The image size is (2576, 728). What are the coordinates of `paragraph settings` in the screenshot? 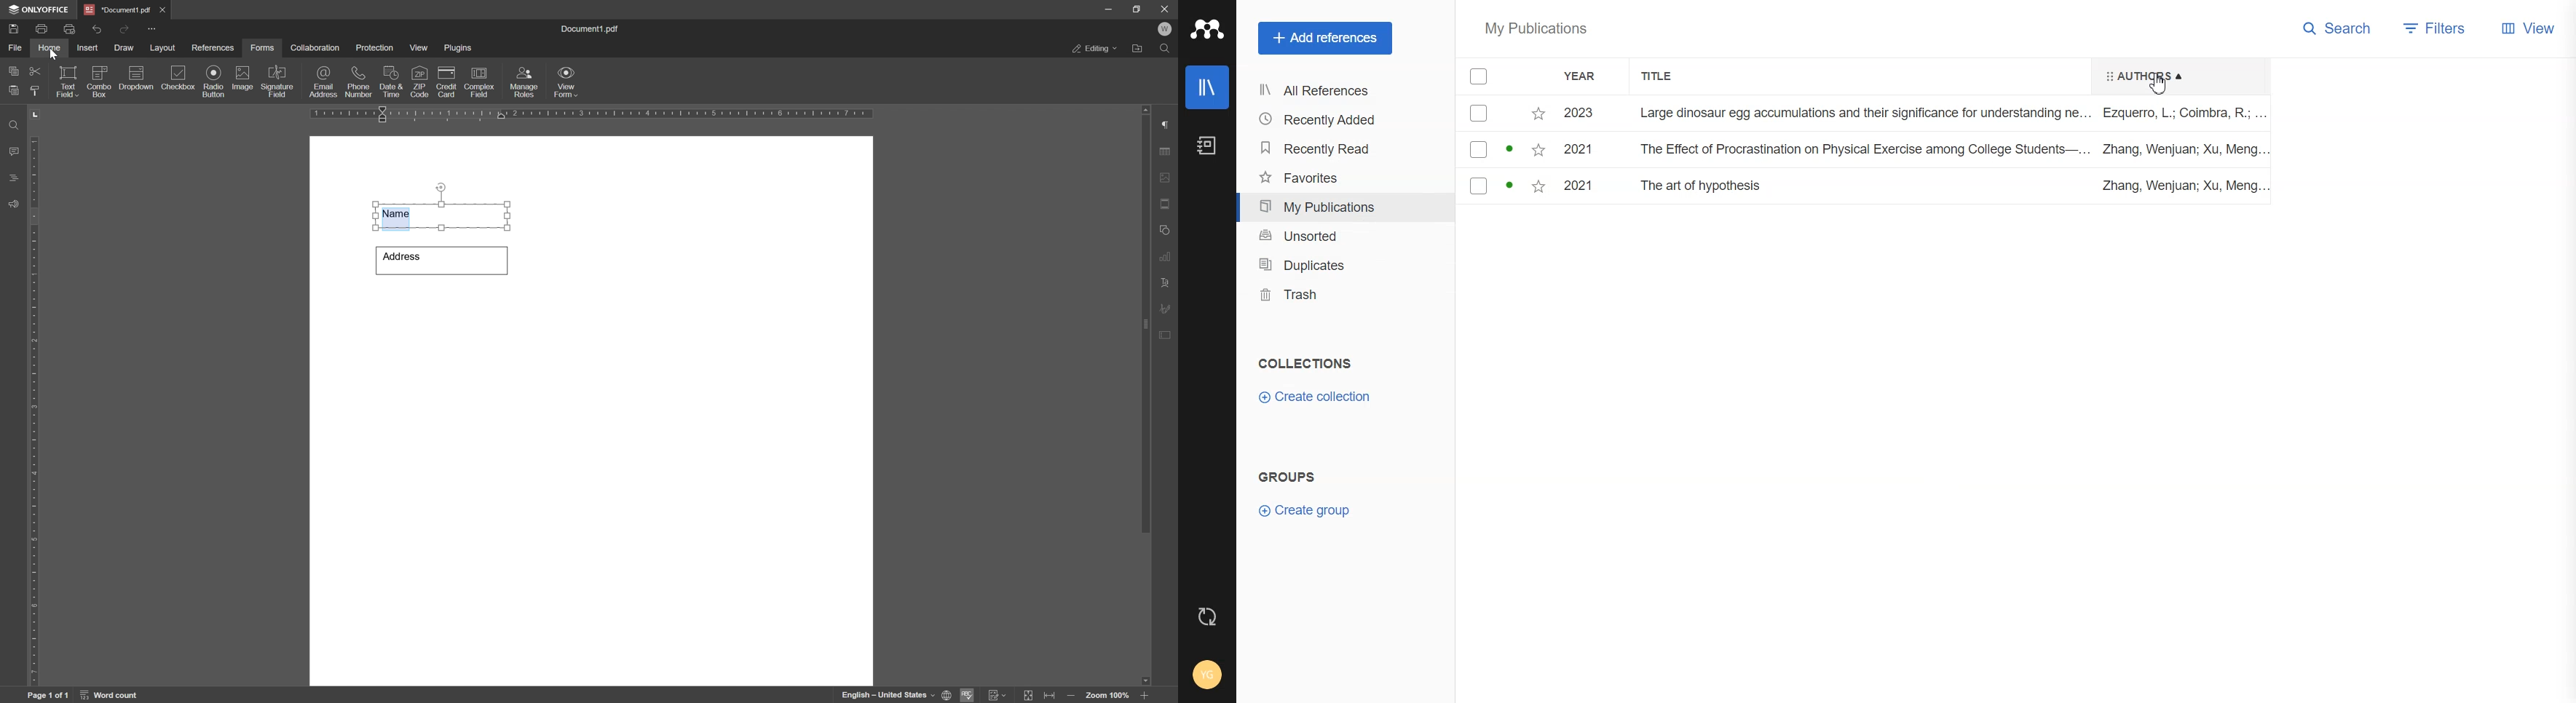 It's located at (1170, 125).